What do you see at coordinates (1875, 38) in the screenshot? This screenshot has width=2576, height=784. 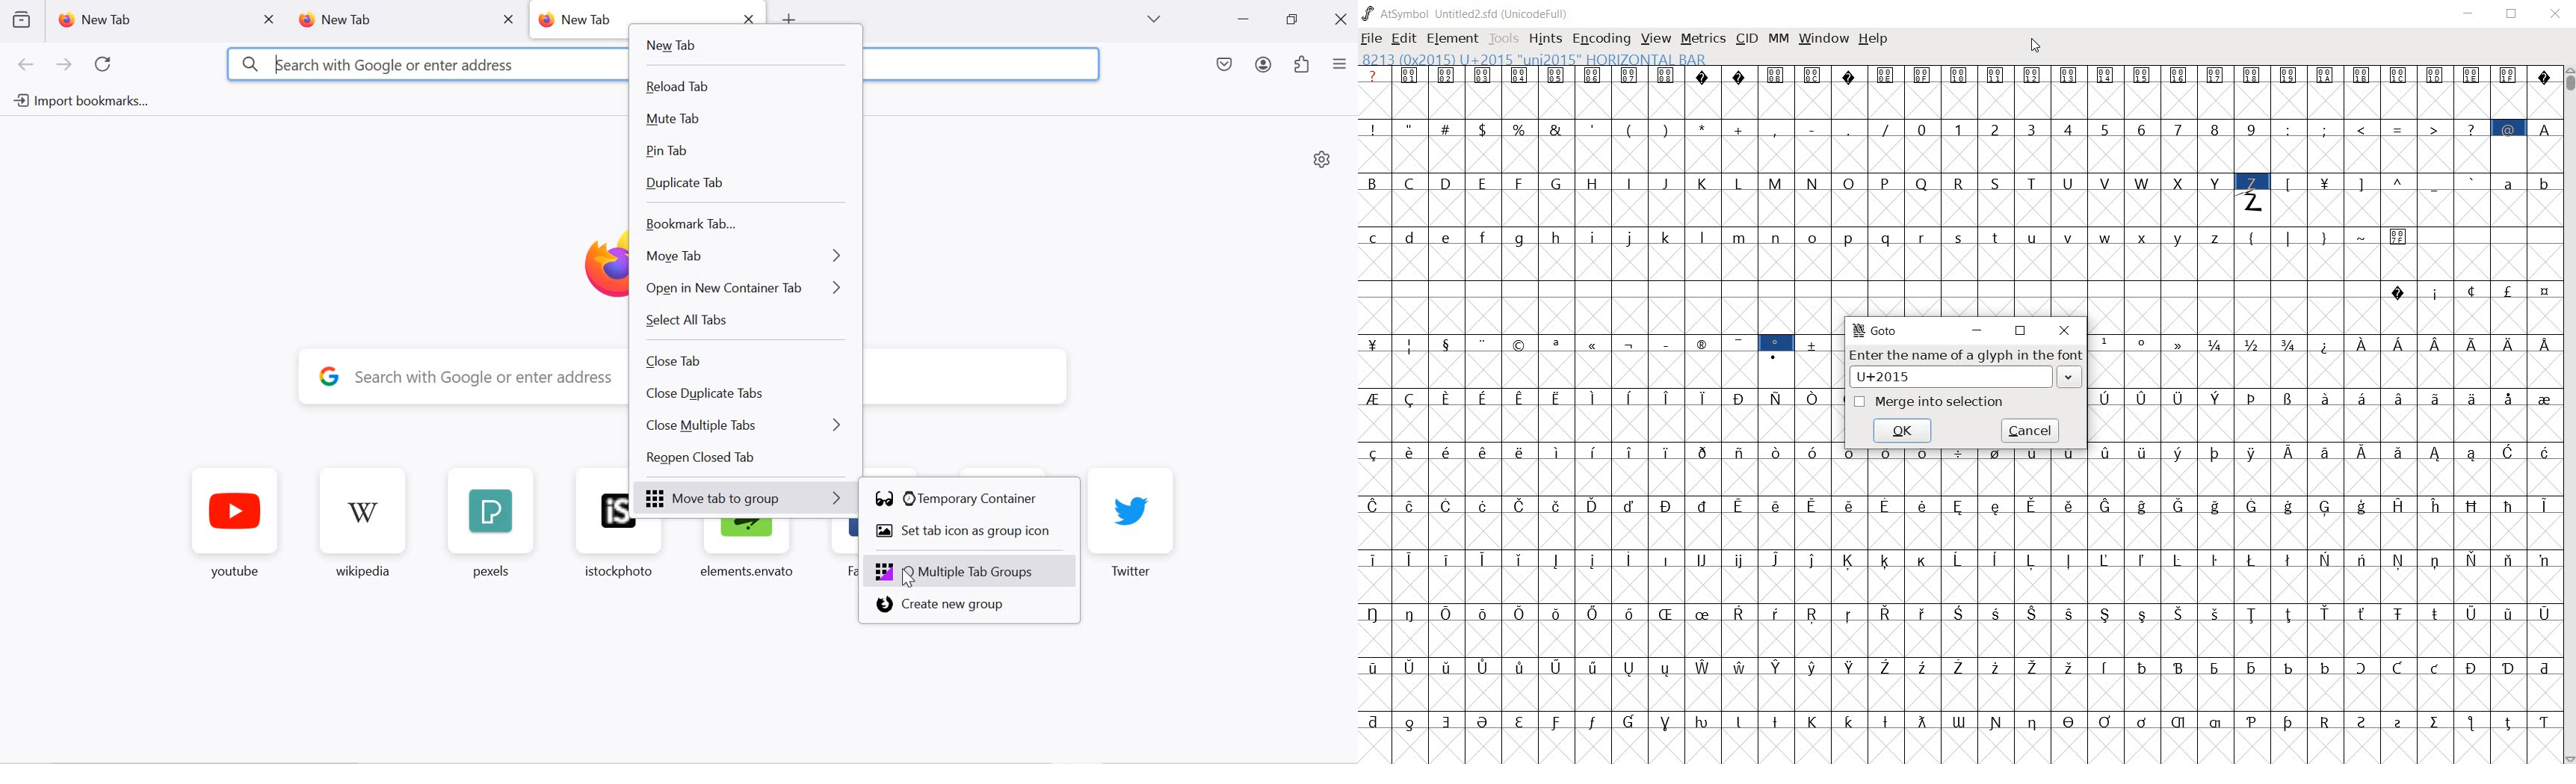 I see `HELP` at bounding box center [1875, 38].